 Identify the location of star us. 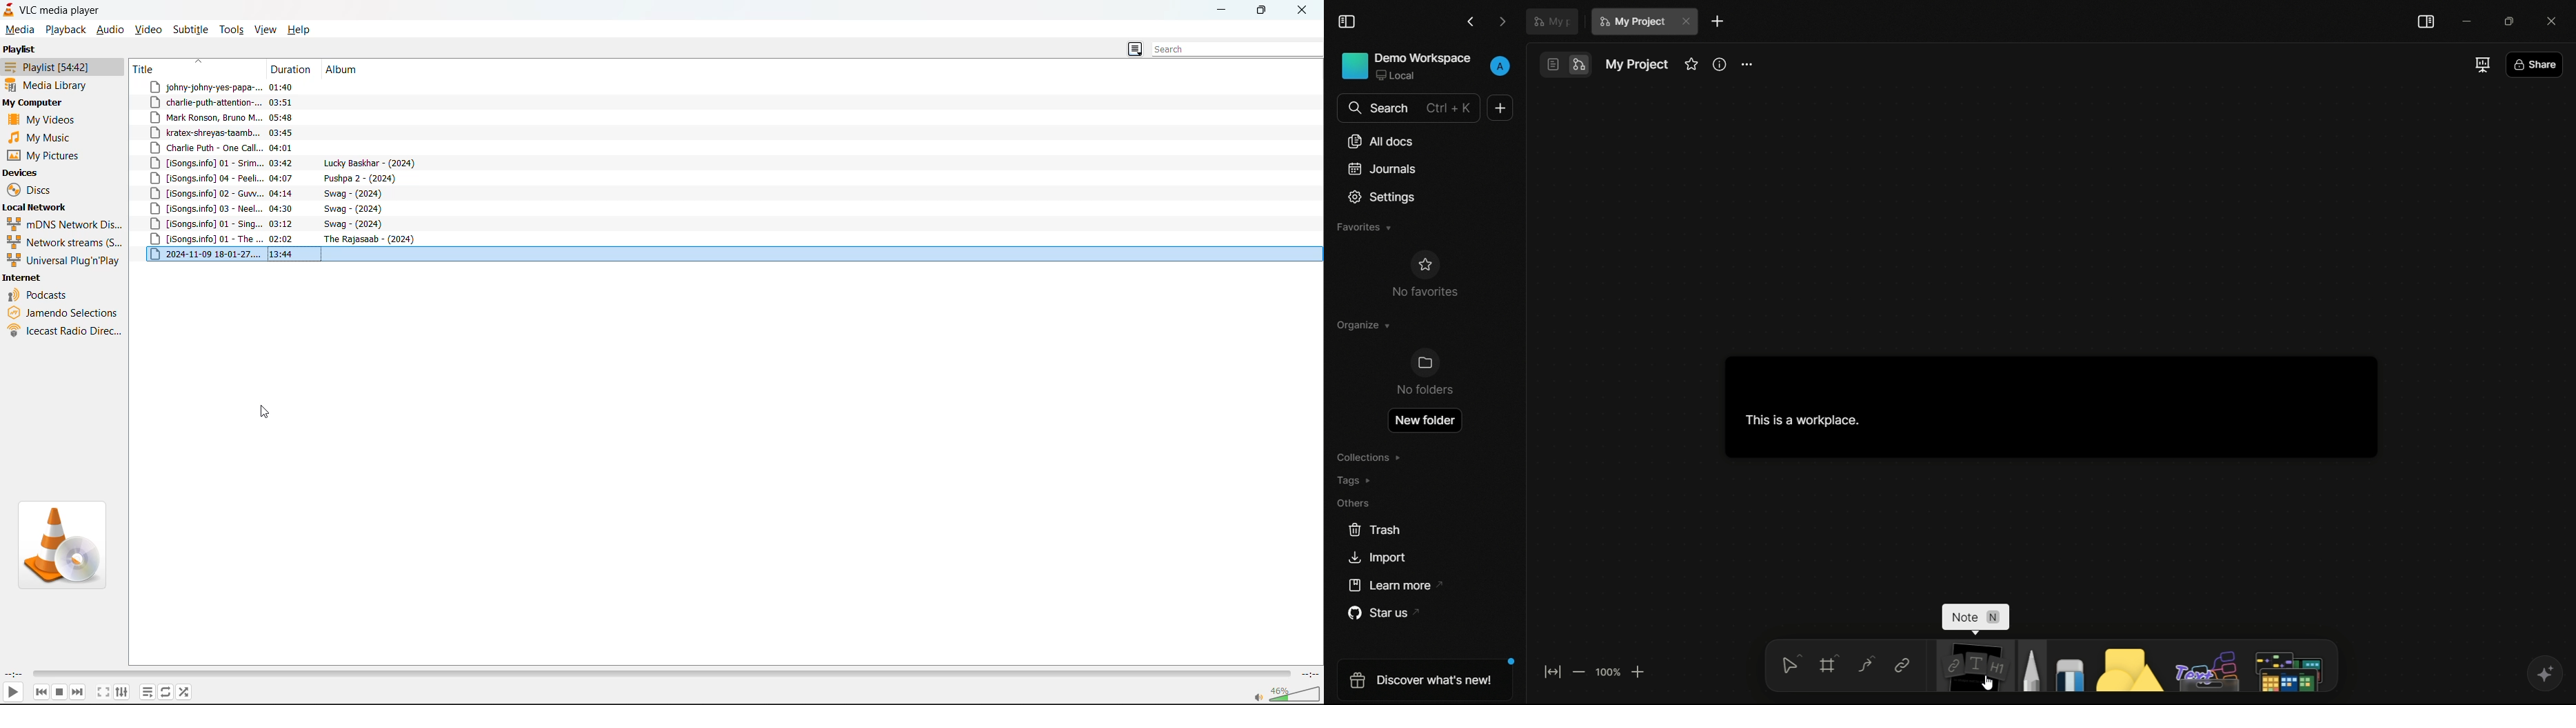
(1381, 612).